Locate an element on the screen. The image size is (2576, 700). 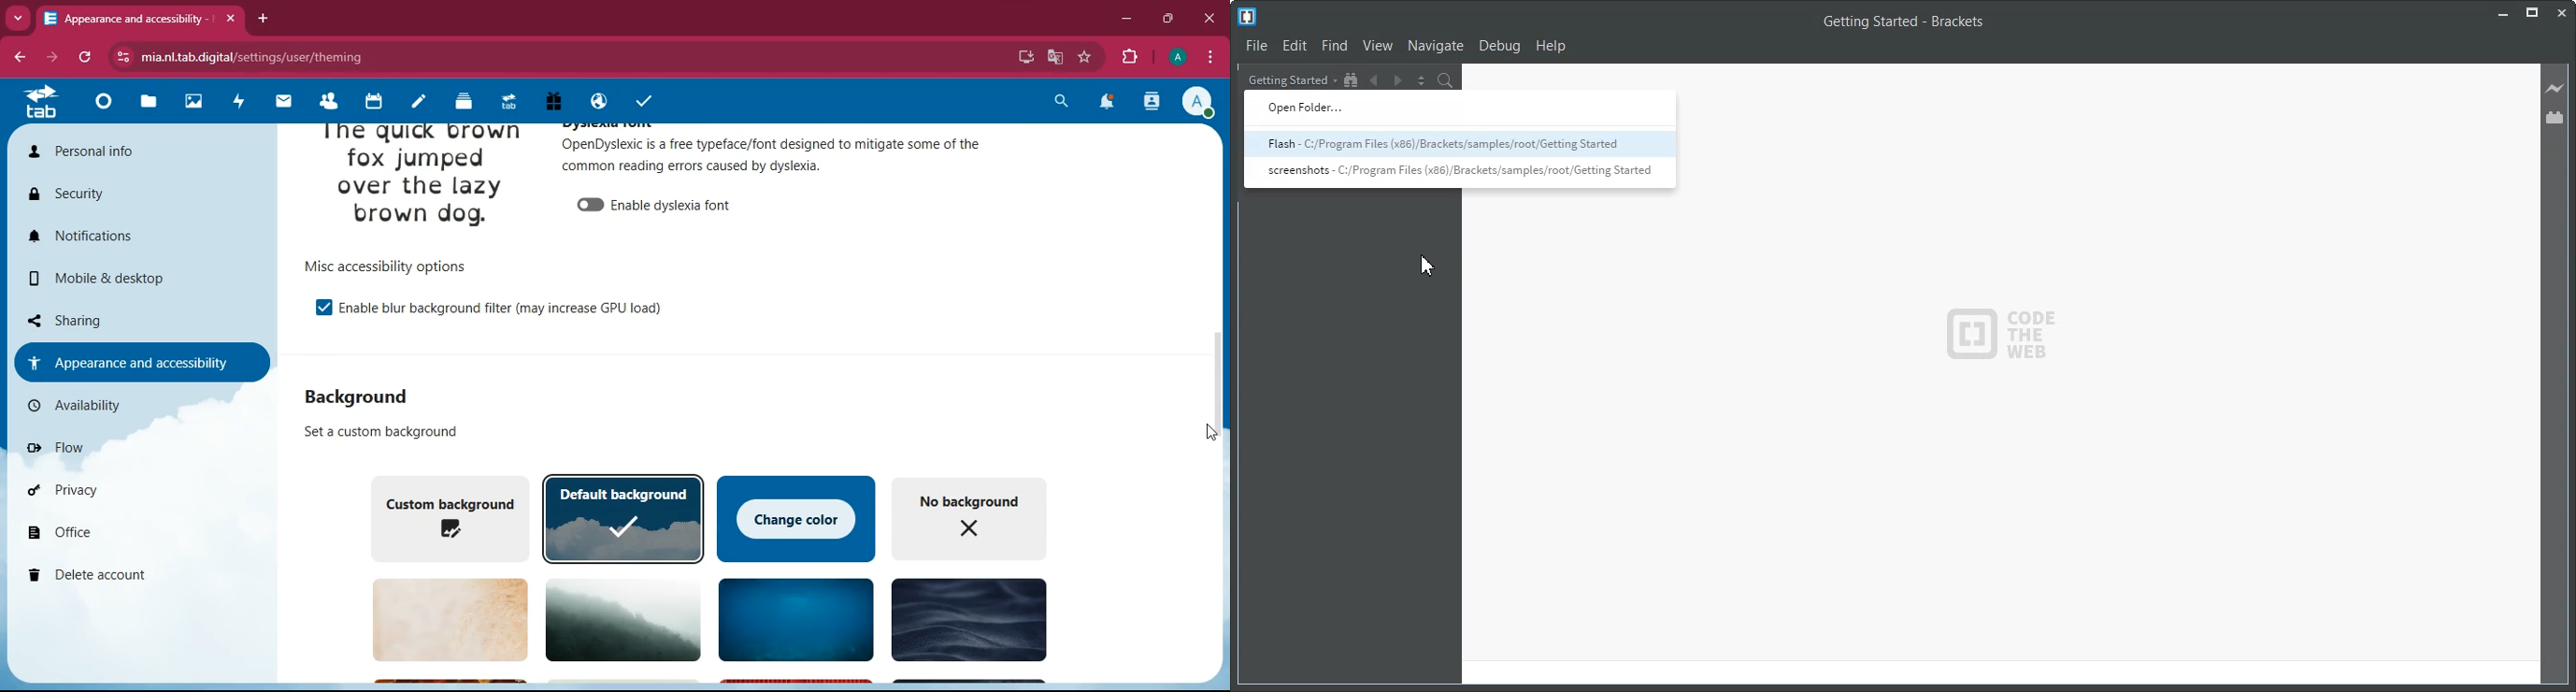
Cursor is located at coordinates (1430, 267).